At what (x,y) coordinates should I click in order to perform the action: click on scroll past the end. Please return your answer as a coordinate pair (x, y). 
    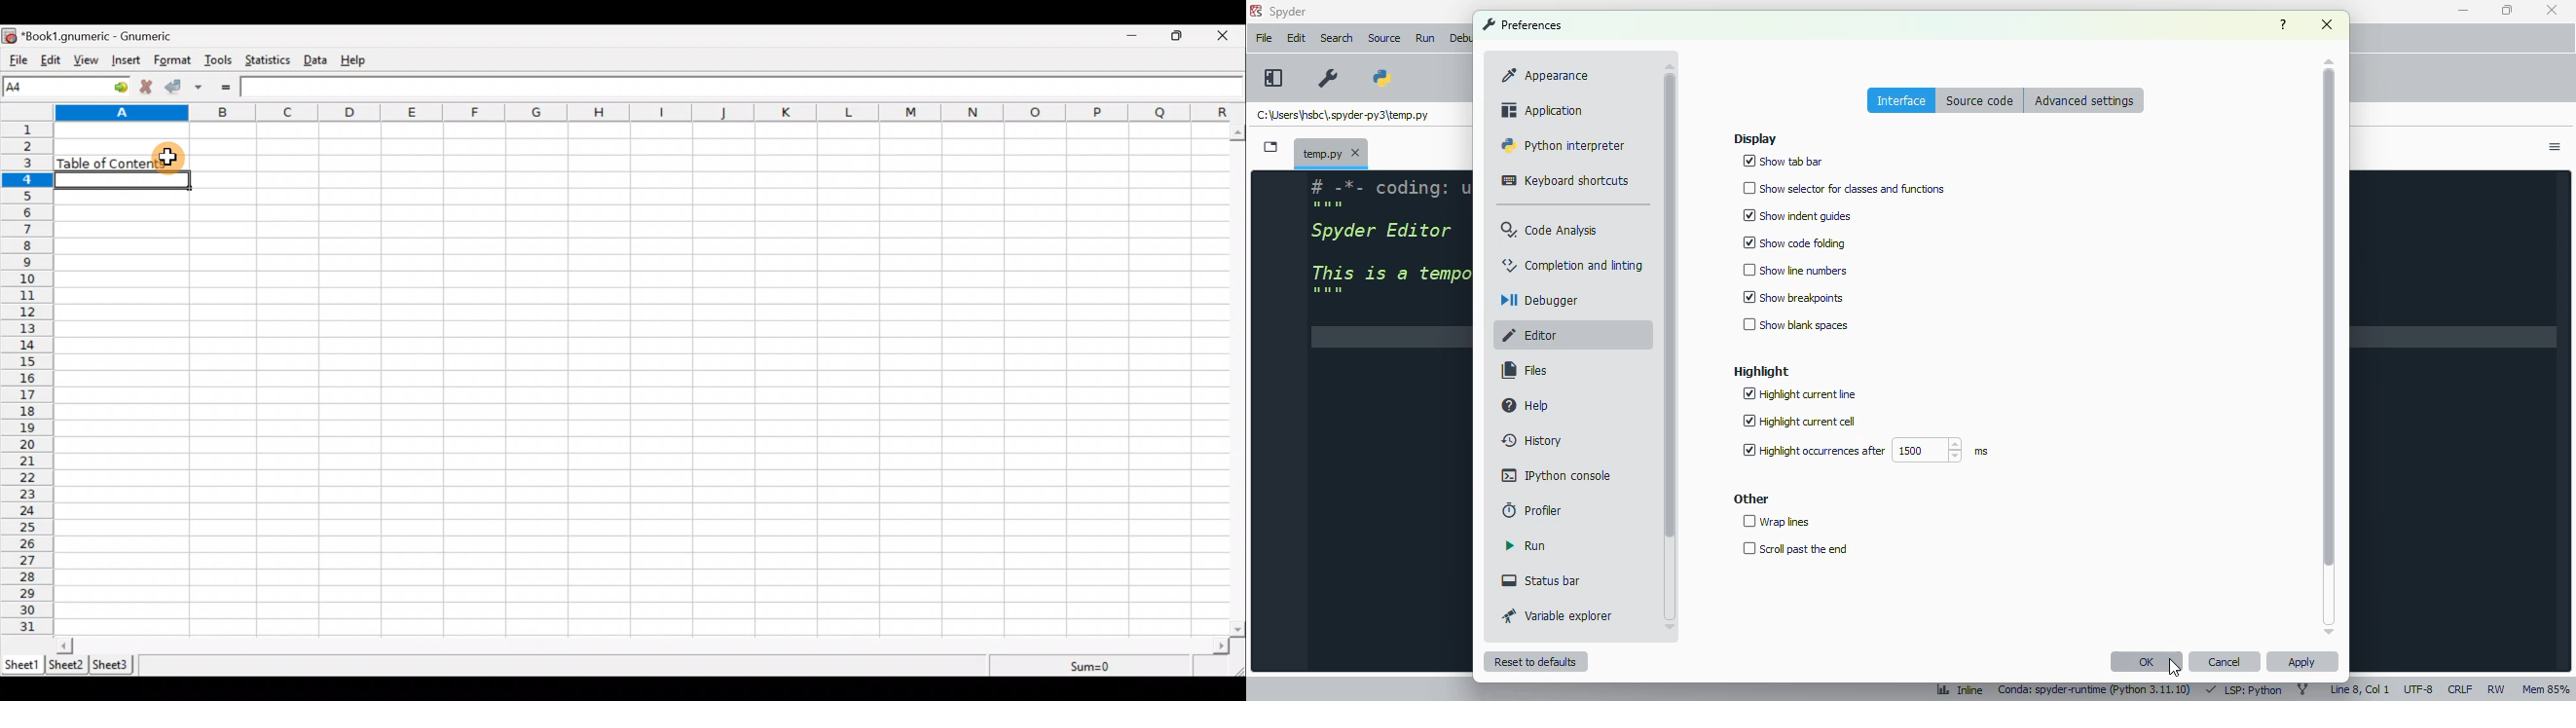
    Looking at the image, I should click on (1794, 548).